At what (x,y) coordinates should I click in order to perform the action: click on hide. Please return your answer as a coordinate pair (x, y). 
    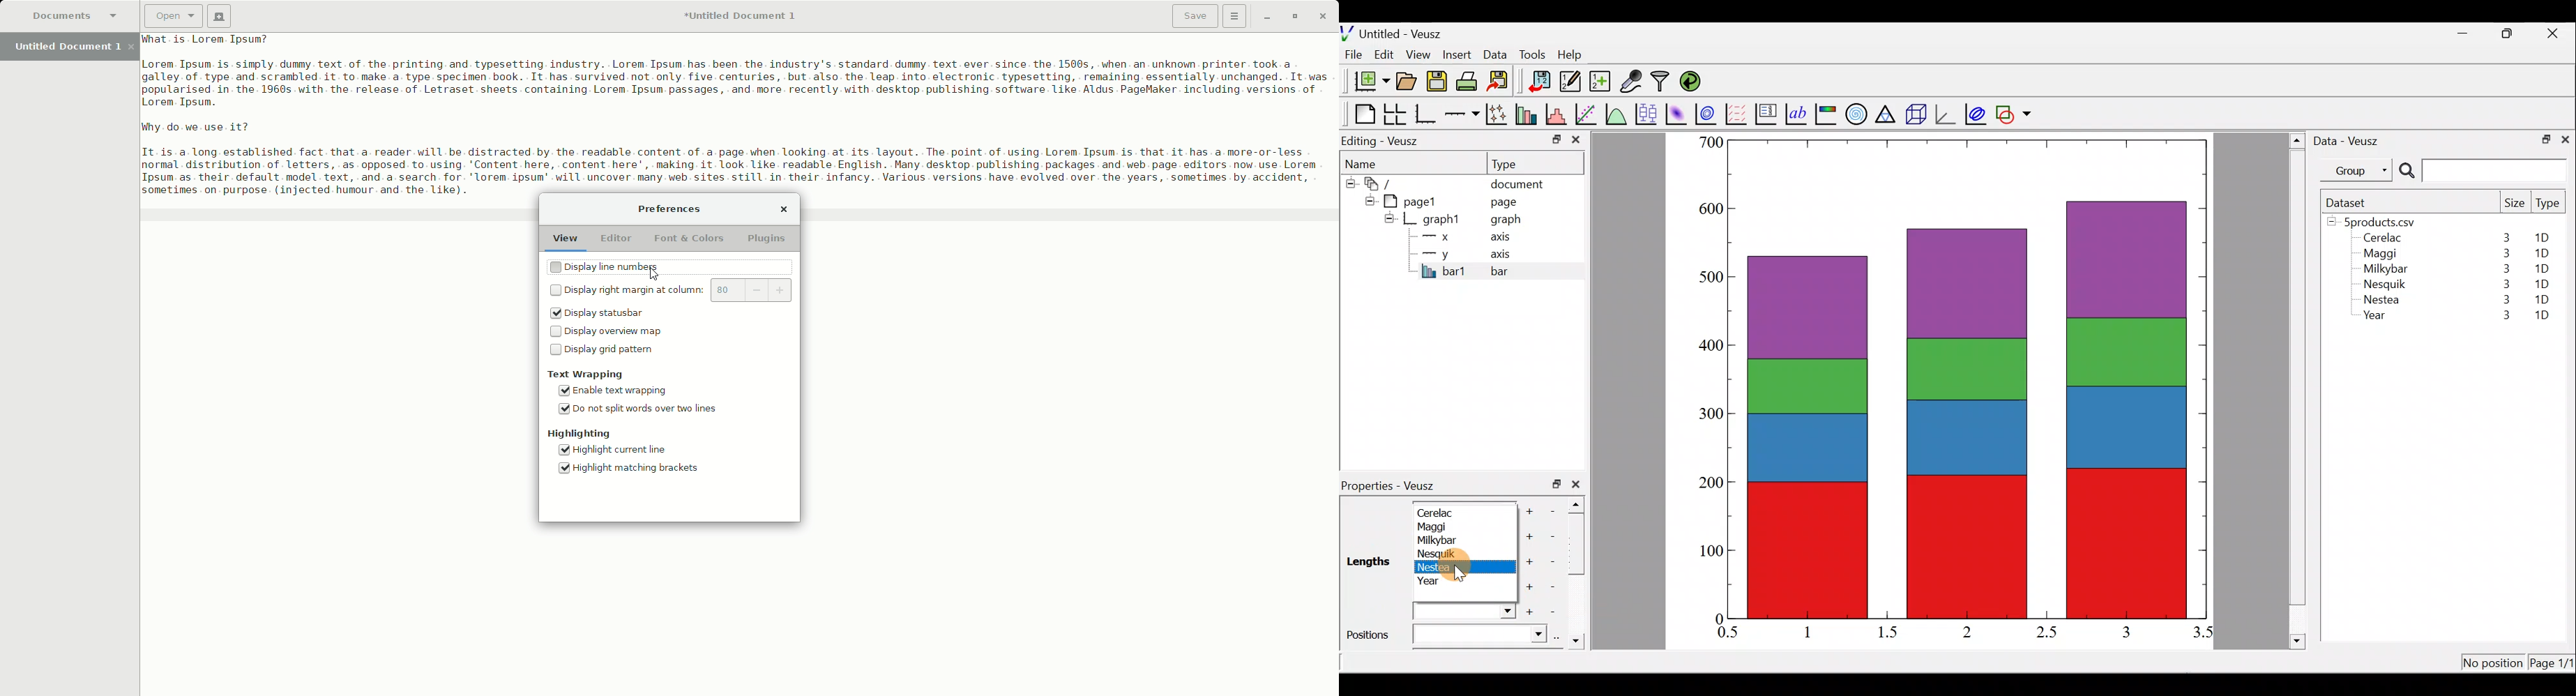
    Looking at the image, I should click on (1367, 199).